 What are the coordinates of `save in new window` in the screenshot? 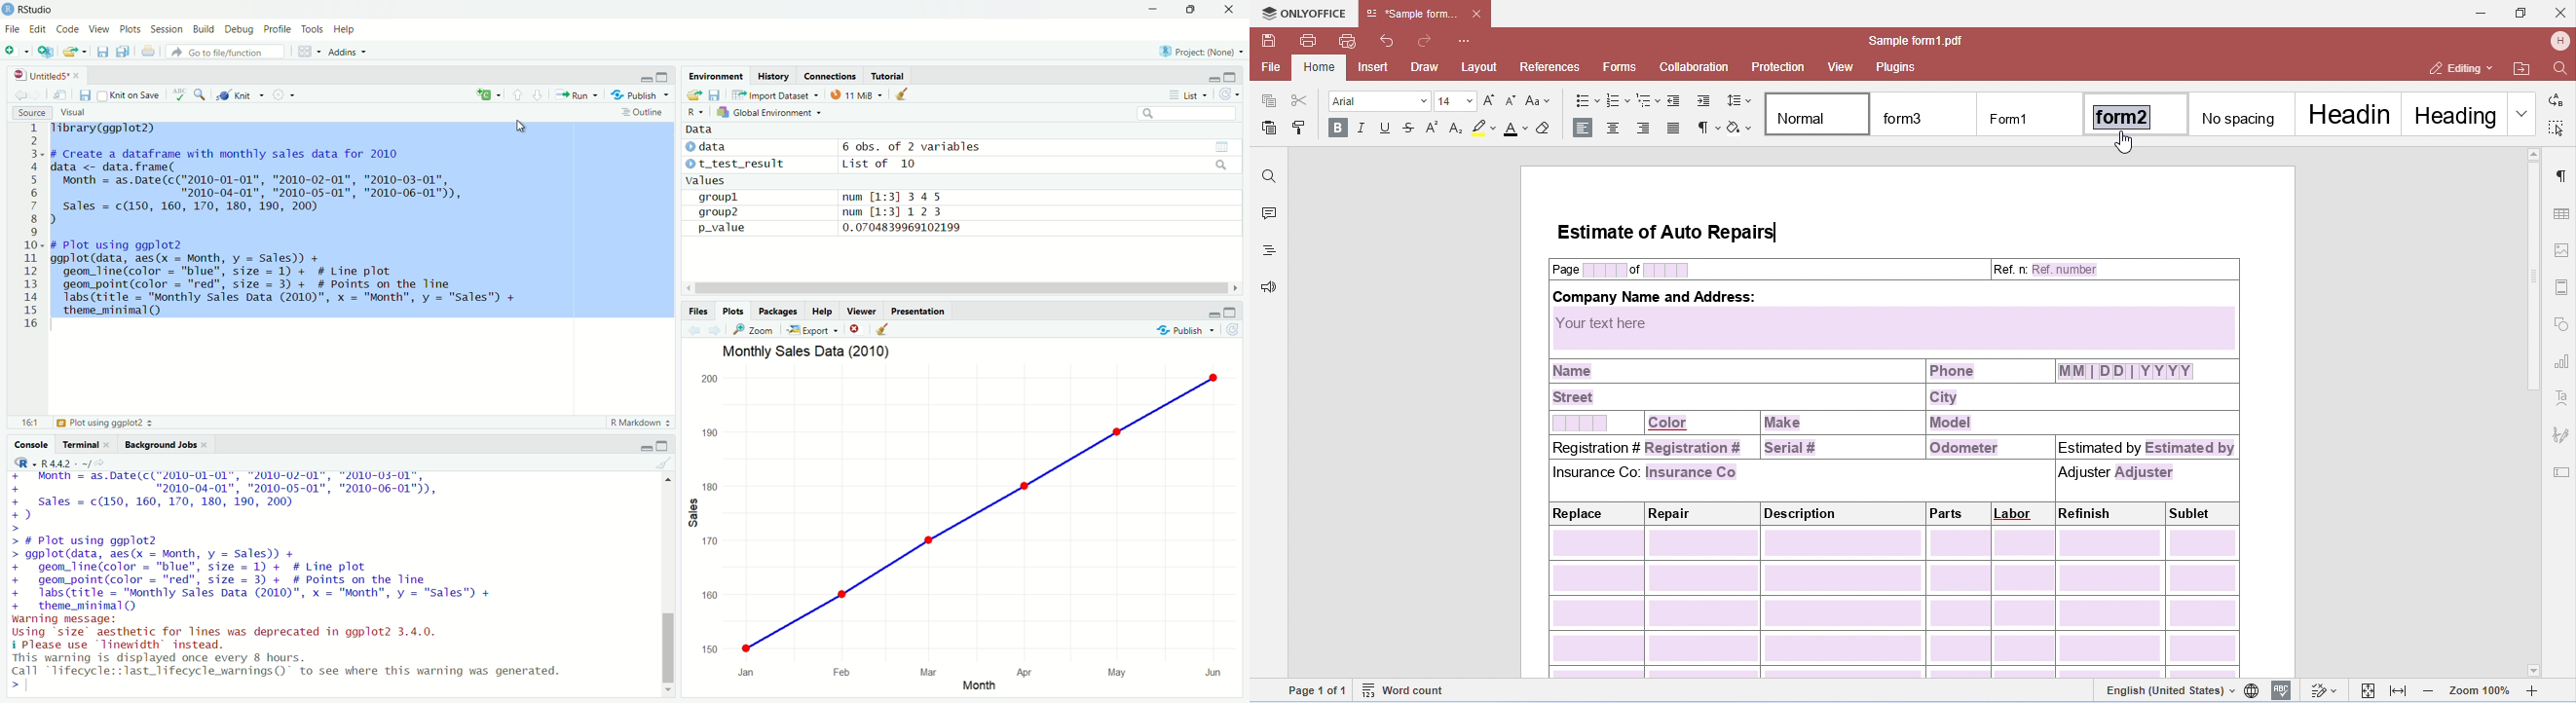 It's located at (61, 92).